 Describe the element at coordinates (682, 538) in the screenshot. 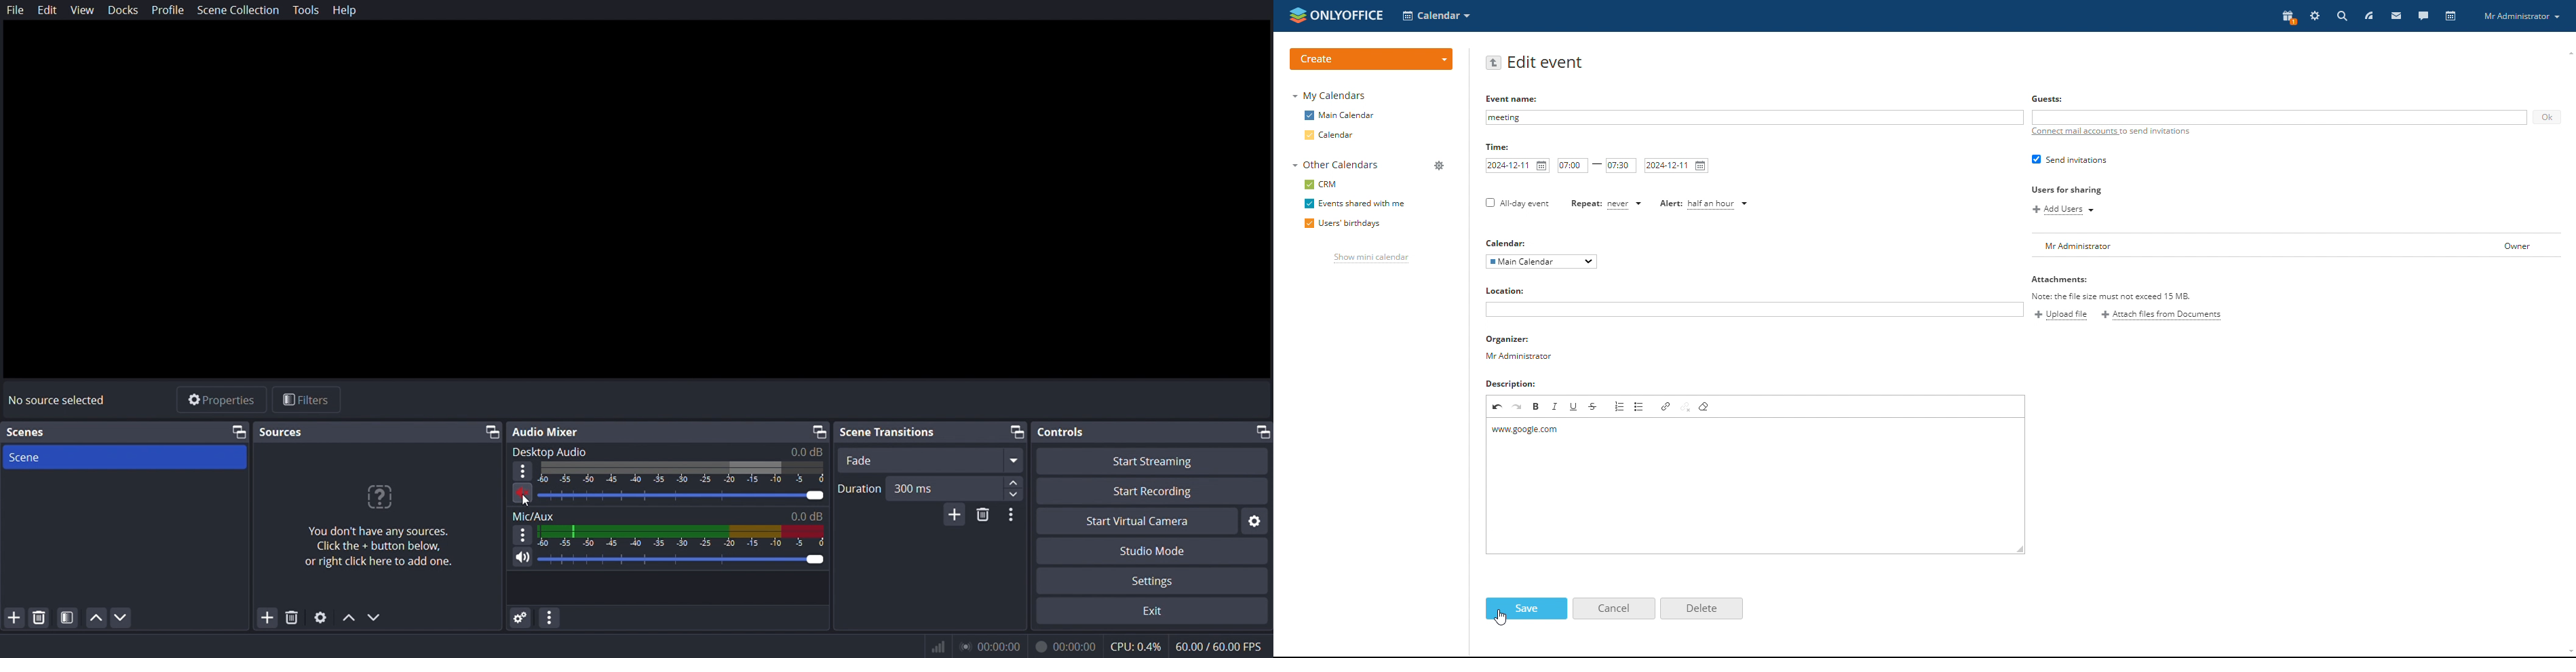

I see `display` at that location.